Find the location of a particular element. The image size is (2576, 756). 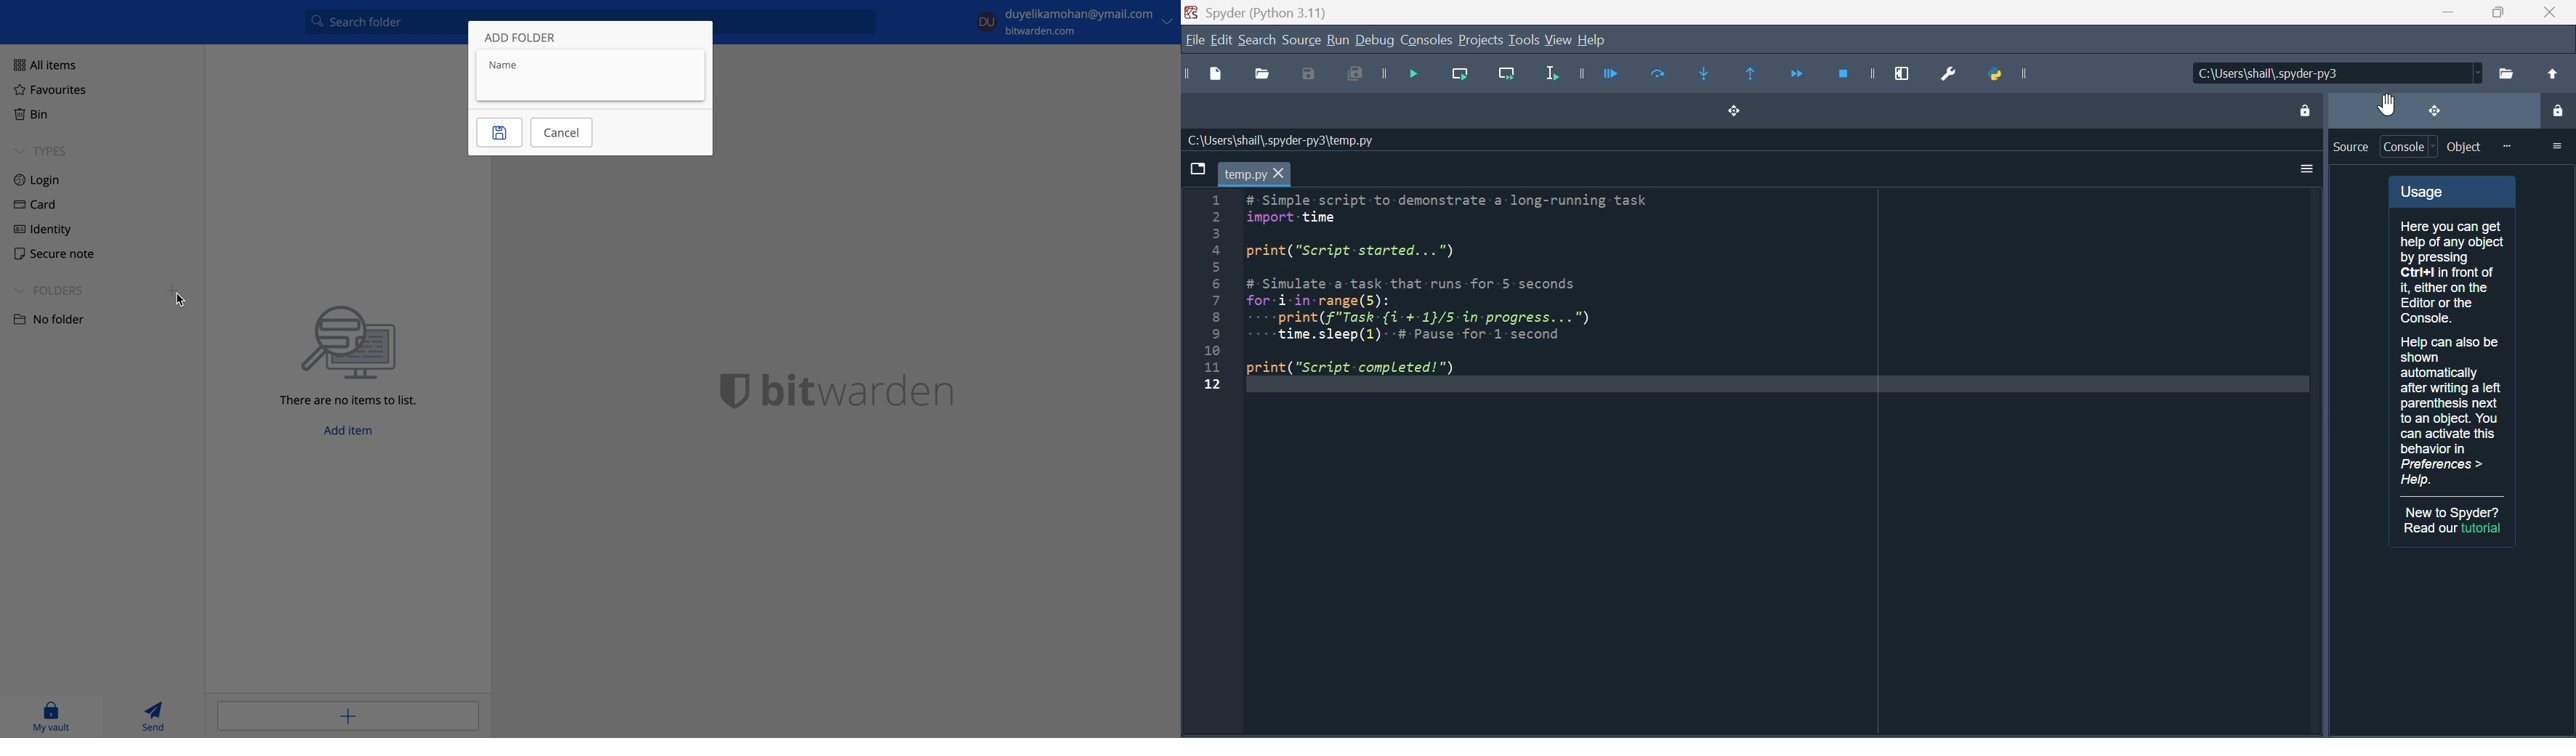

File is located at coordinates (1193, 41).